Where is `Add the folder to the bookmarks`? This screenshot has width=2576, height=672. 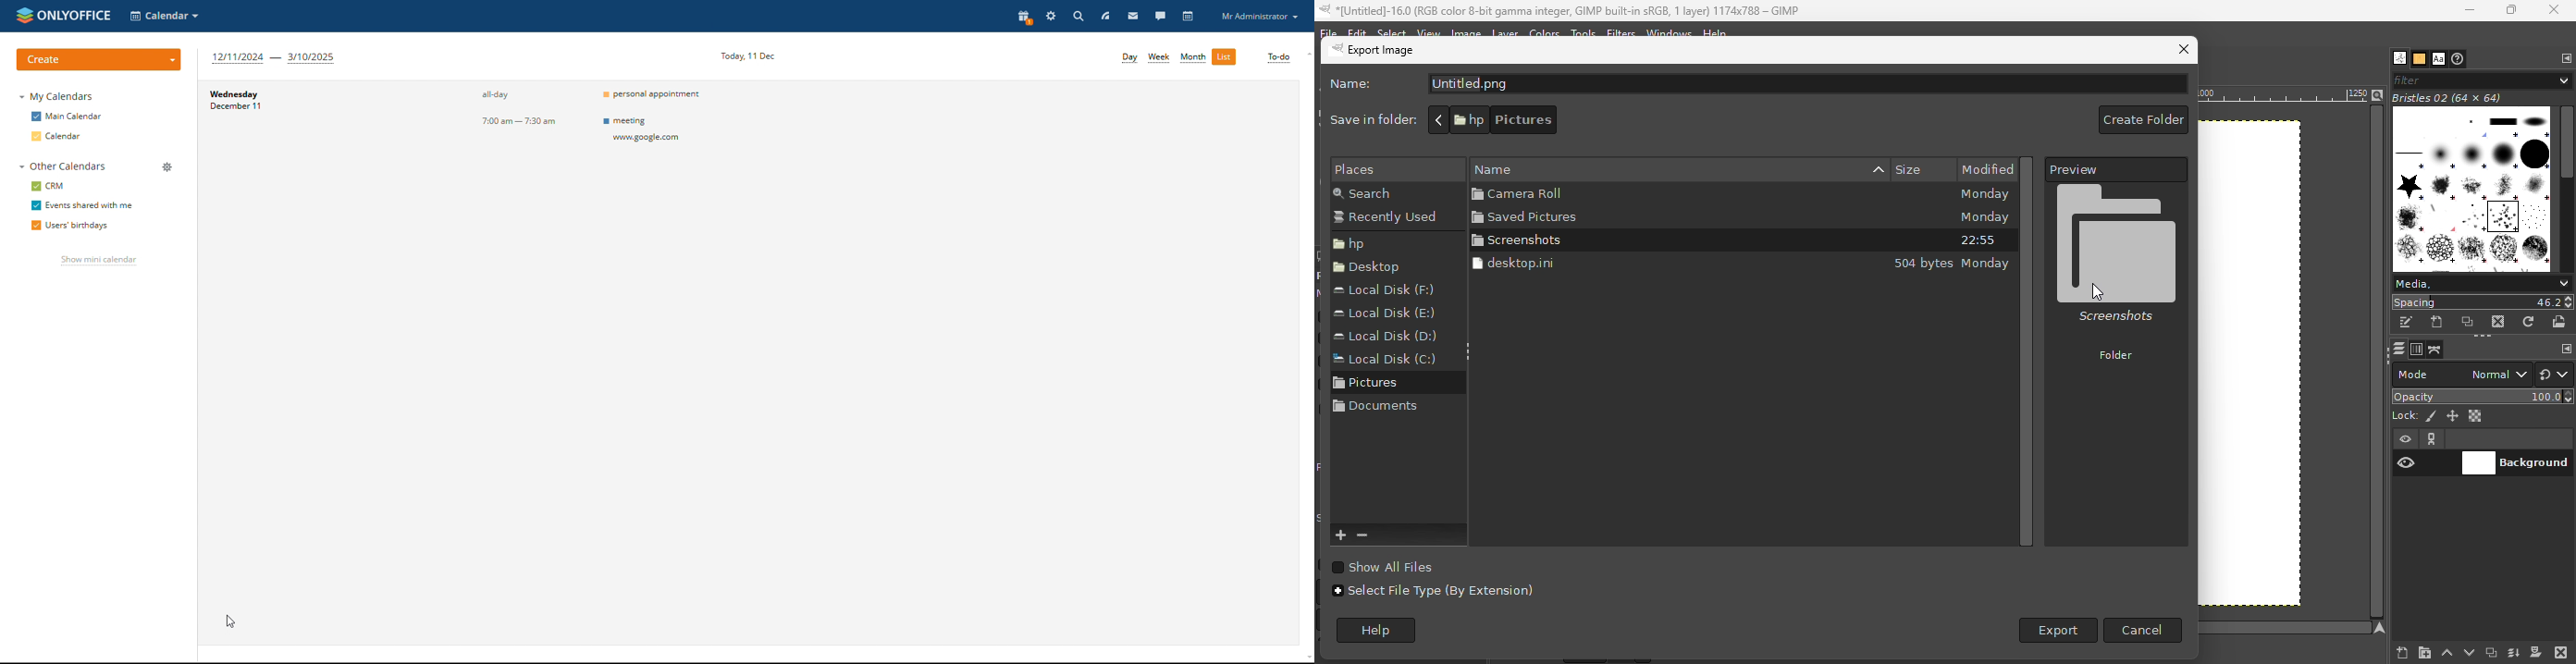 Add the folder to the bookmarks is located at coordinates (1342, 535).